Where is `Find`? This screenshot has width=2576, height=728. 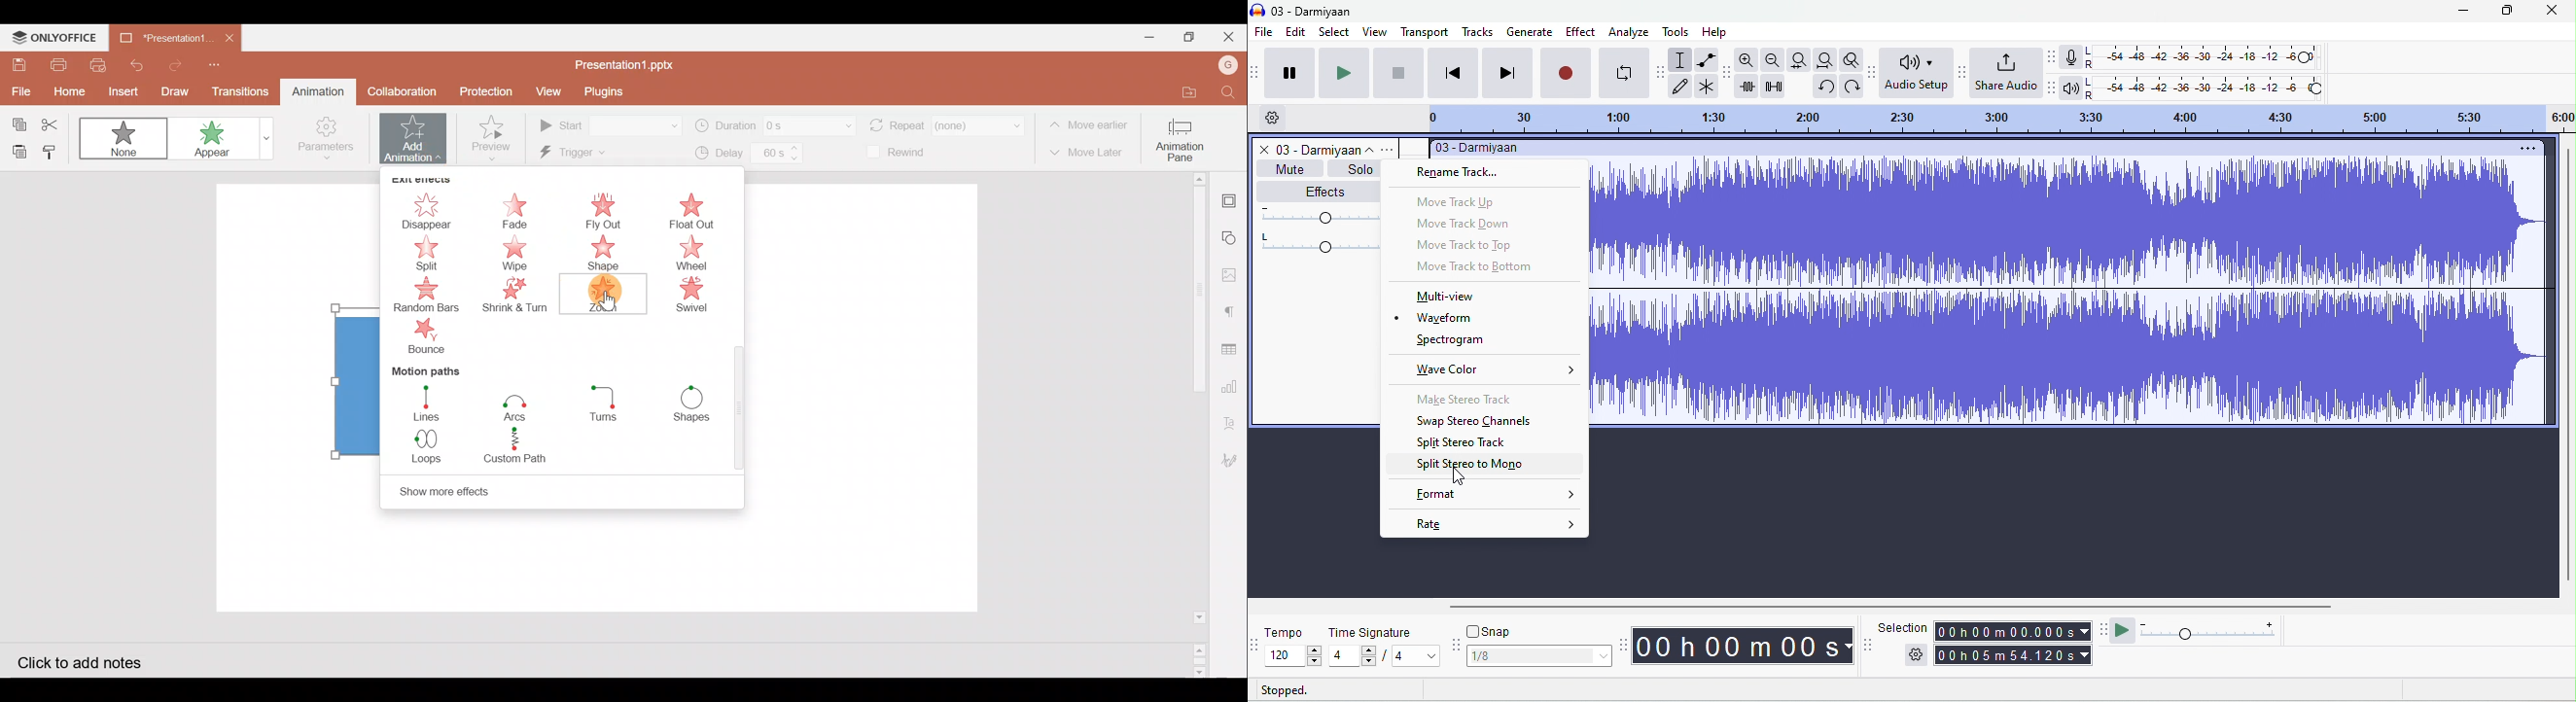
Find is located at coordinates (1229, 94).